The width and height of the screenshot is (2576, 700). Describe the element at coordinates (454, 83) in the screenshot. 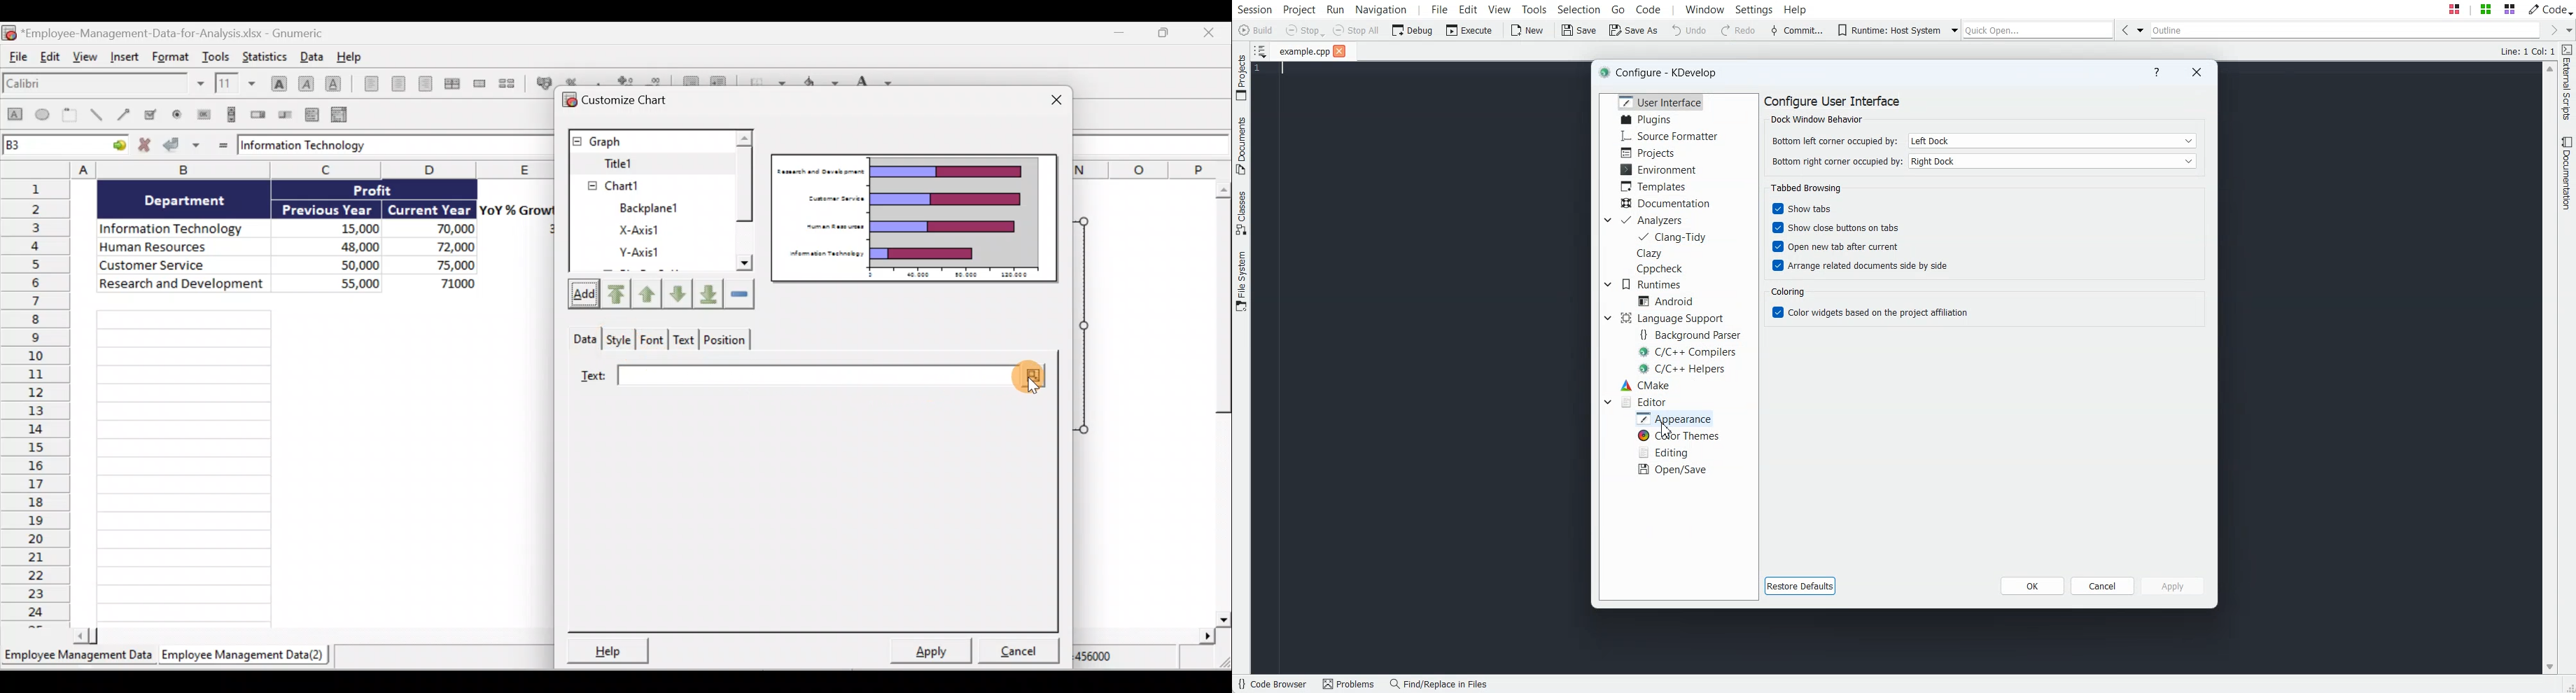

I see `Centre horizontally across the selection` at that location.